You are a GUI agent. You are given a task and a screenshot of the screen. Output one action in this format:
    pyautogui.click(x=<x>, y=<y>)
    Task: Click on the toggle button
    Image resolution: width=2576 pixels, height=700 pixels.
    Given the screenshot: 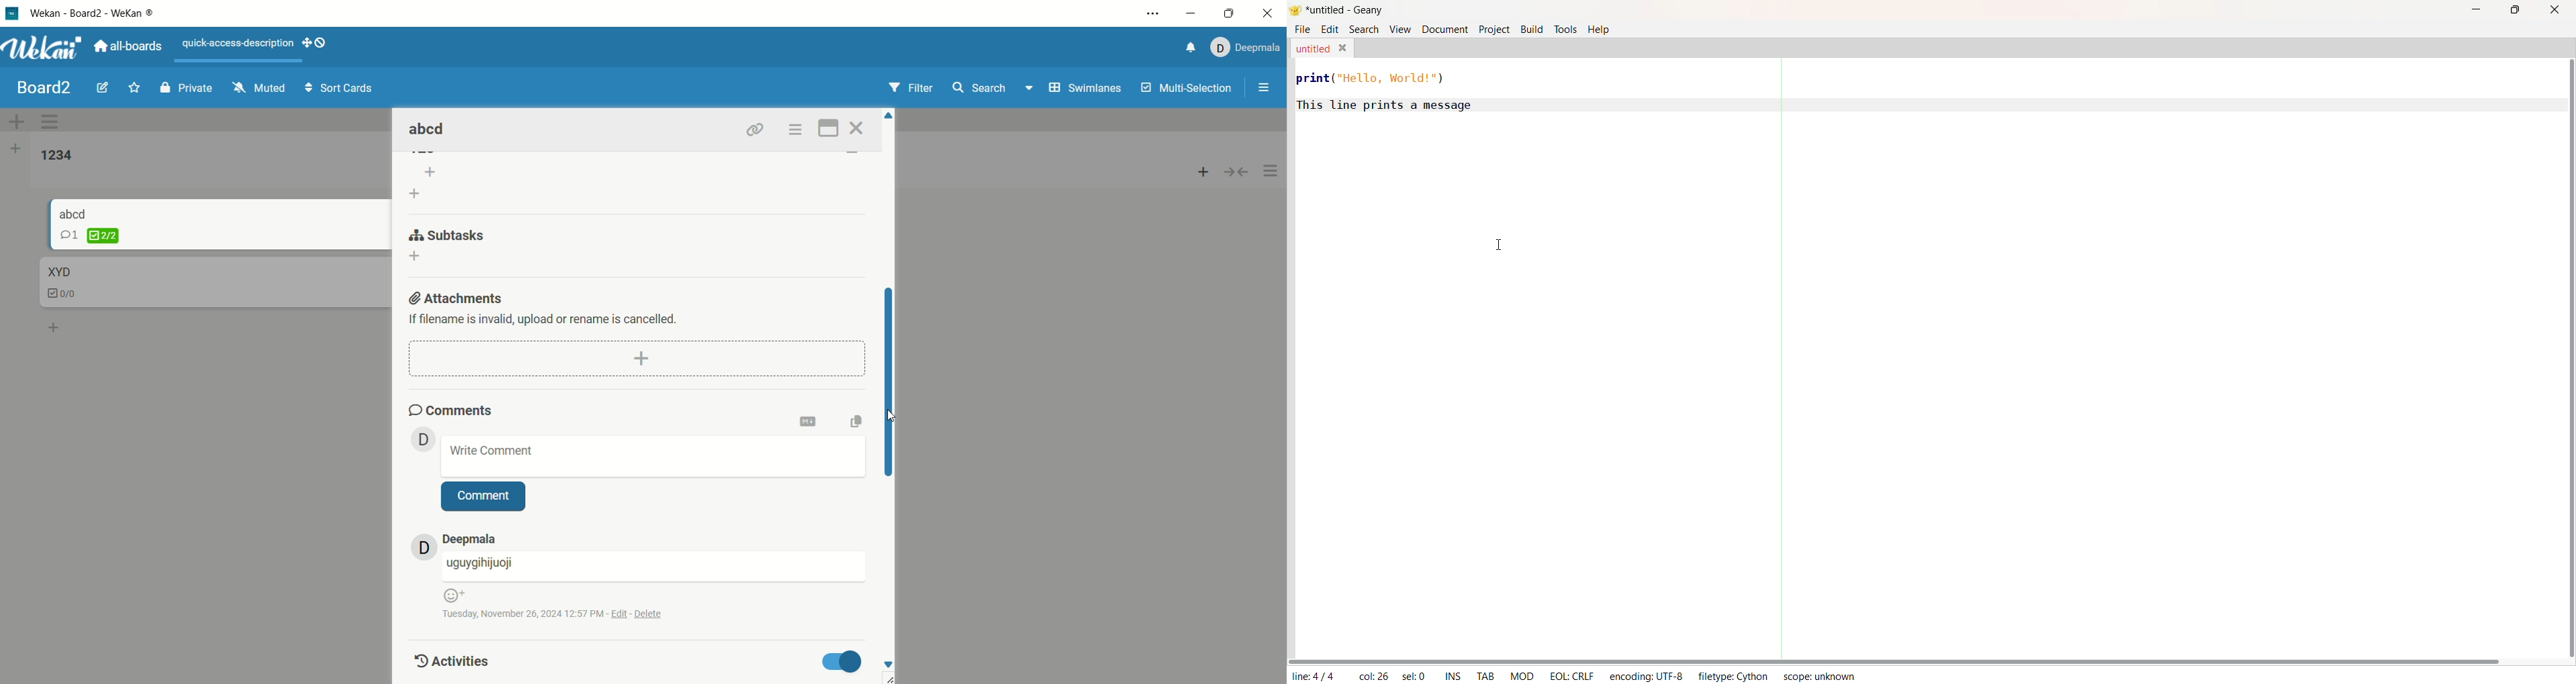 What is the action you would take?
    pyautogui.click(x=844, y=661)
    